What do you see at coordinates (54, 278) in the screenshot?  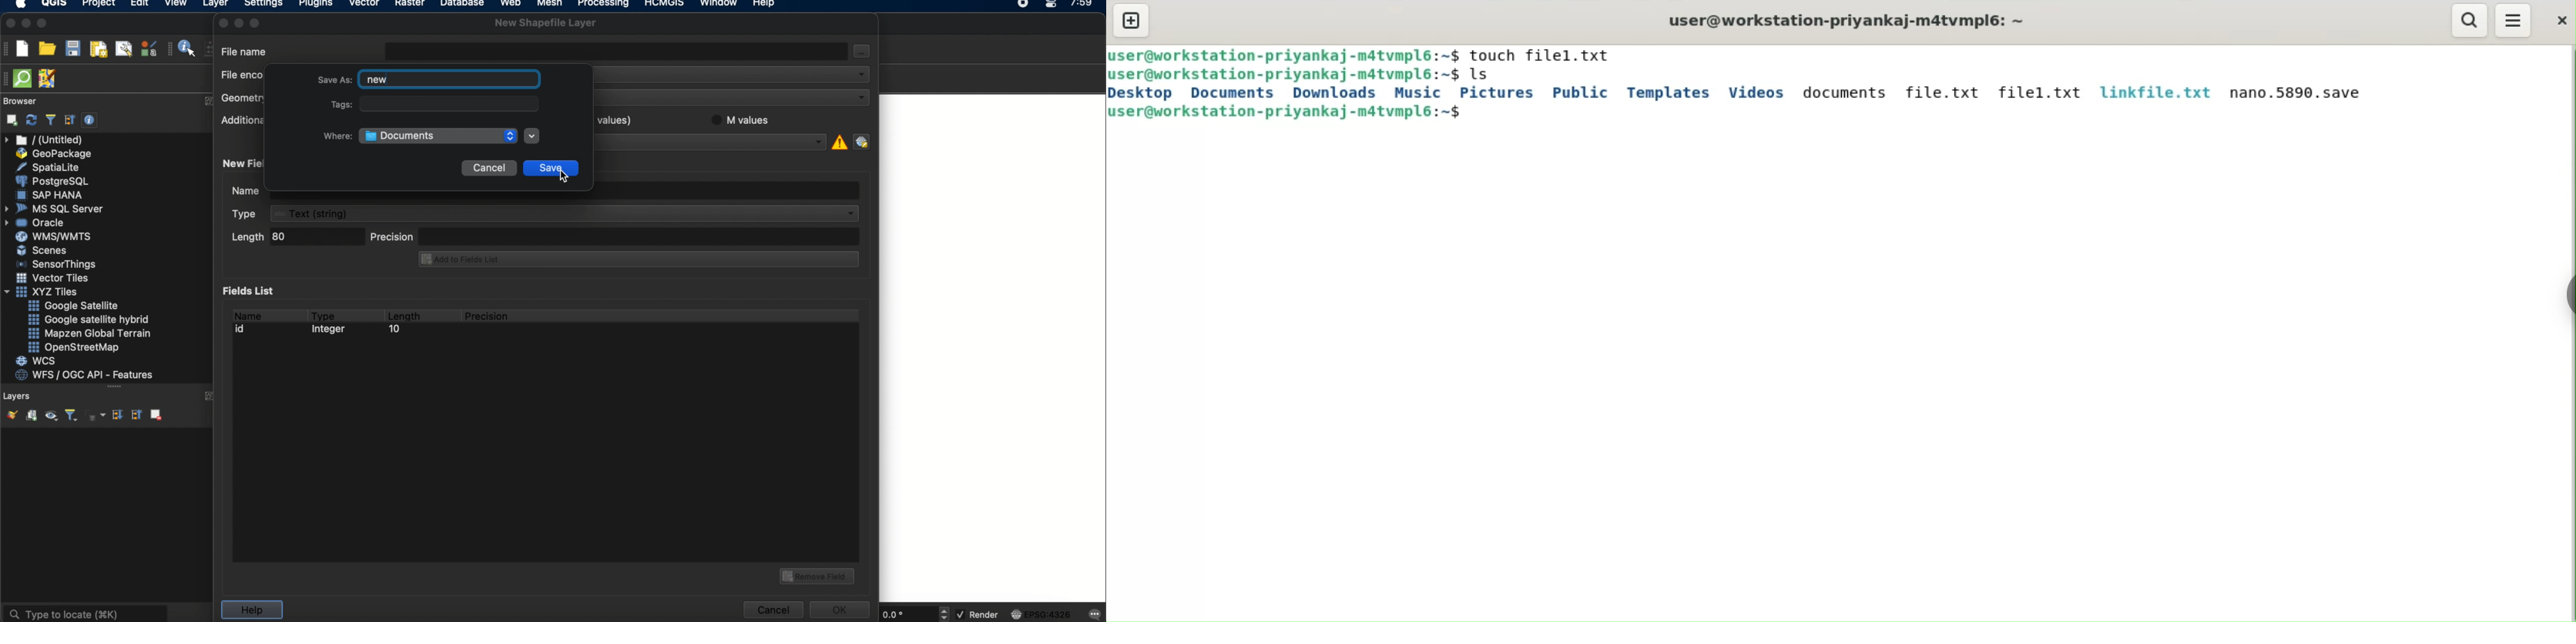 I see `vector files` at bounding box center [54, 278].